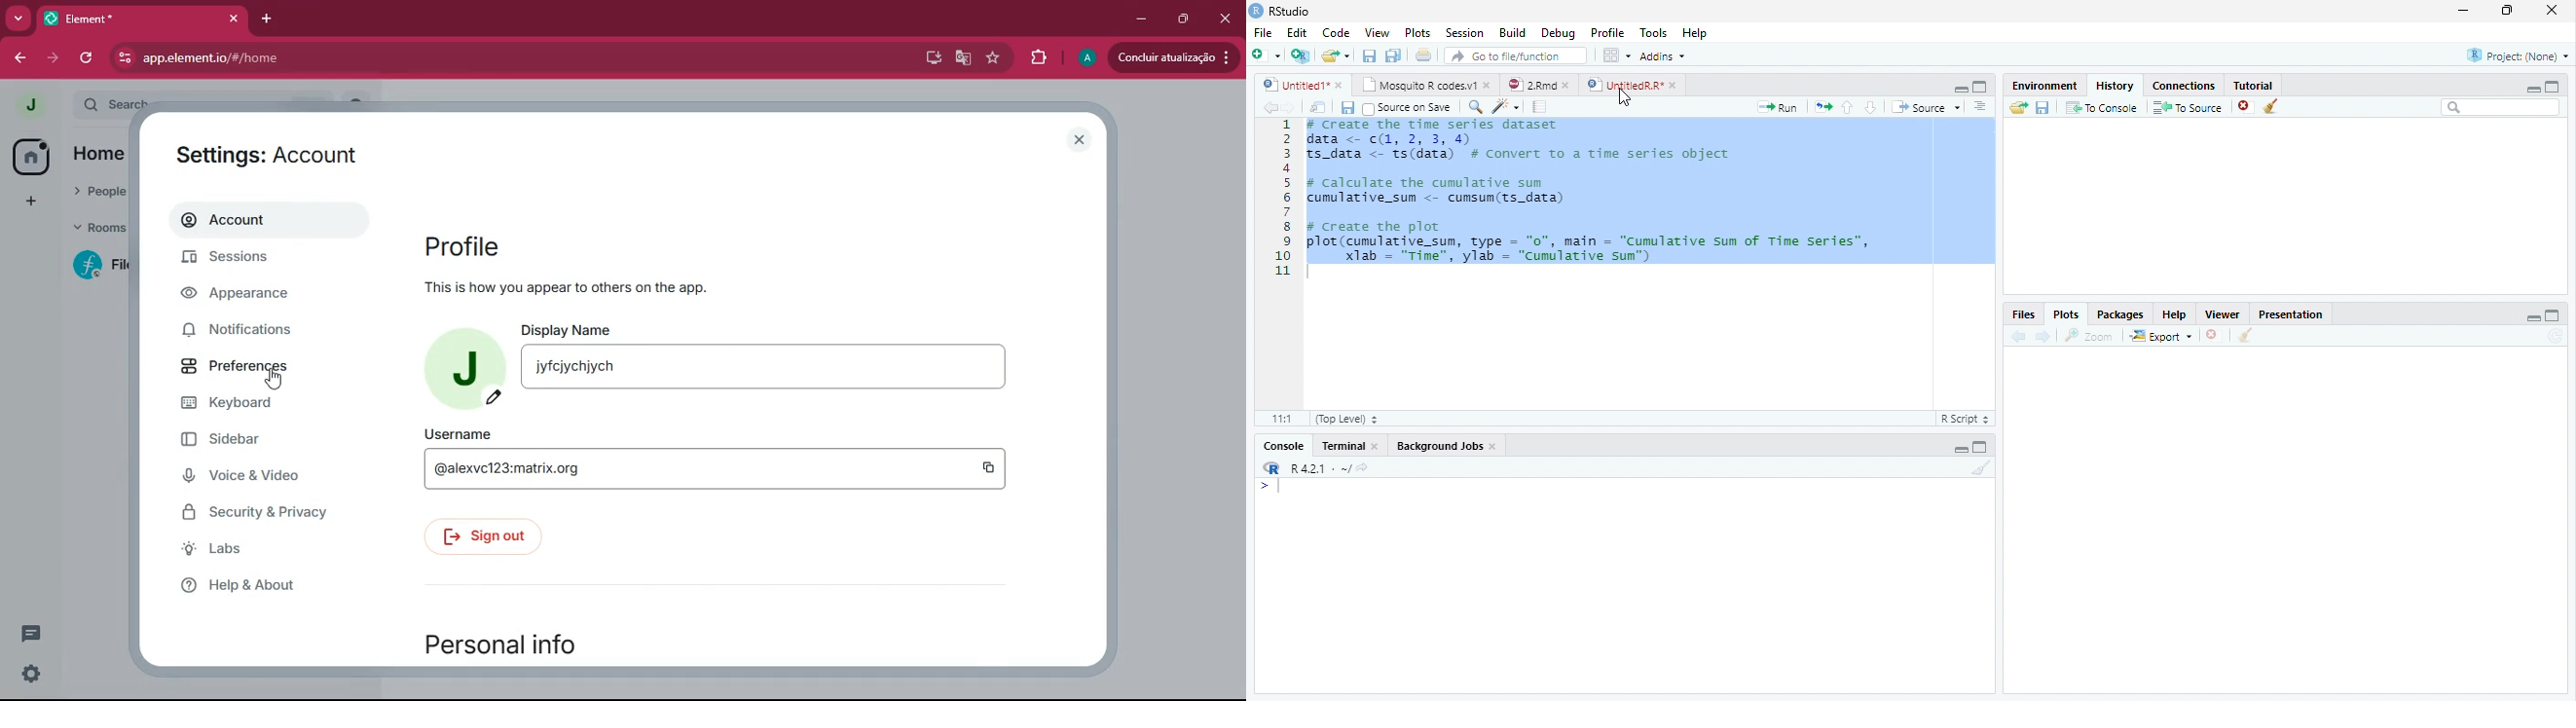 Image resolution: width=2576 pixels, height=728 pixels. I want to click on Help, so click(1696, 35).